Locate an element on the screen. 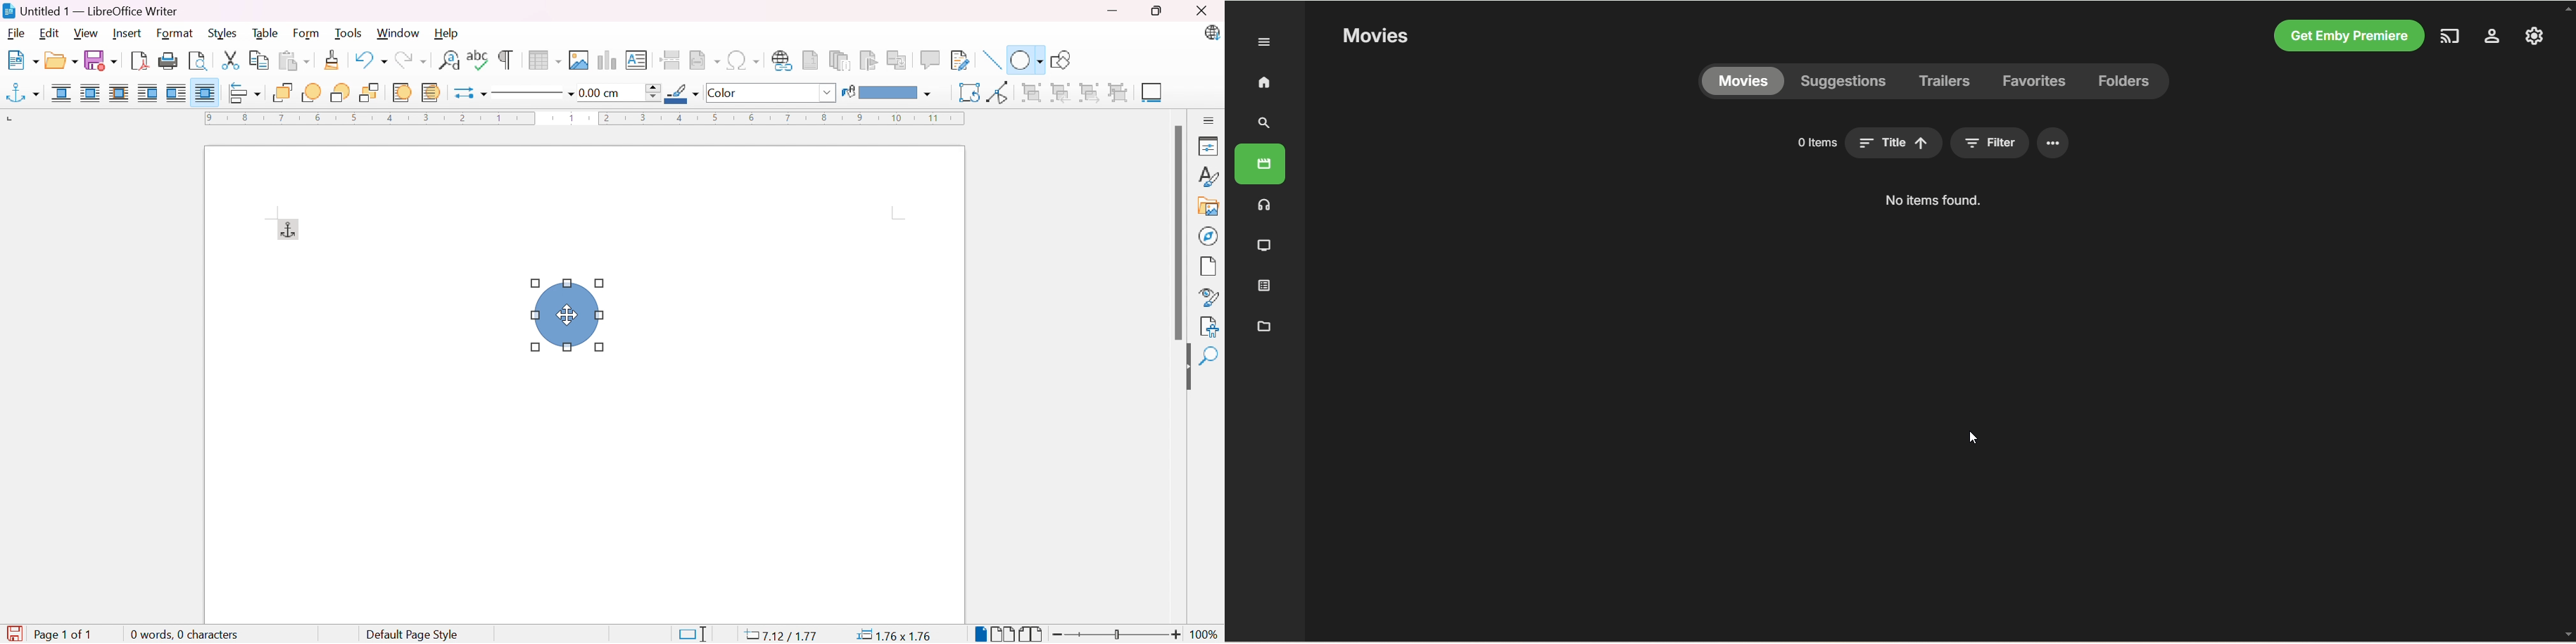 The height and width of the screenshot is (644, 2576). home is located at coordinates (1263, 82).